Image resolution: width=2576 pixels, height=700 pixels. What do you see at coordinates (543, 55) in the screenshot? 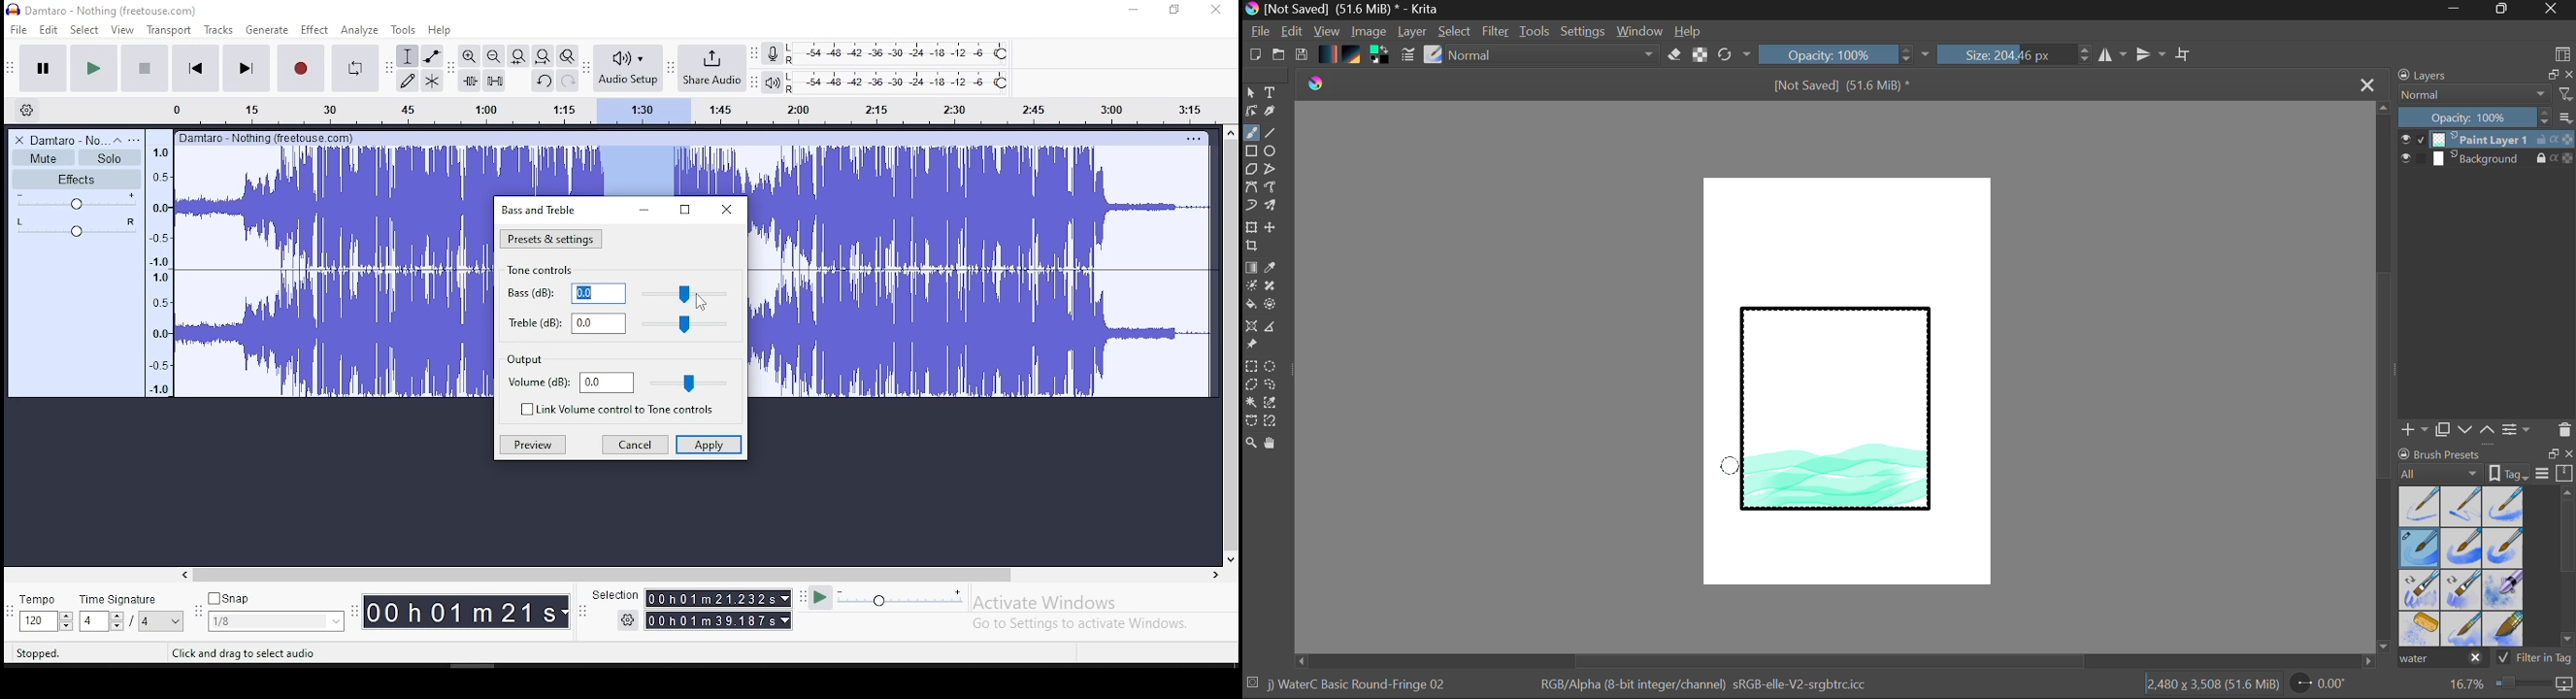
I see `fit project to width` at bounding box center [543, 55].